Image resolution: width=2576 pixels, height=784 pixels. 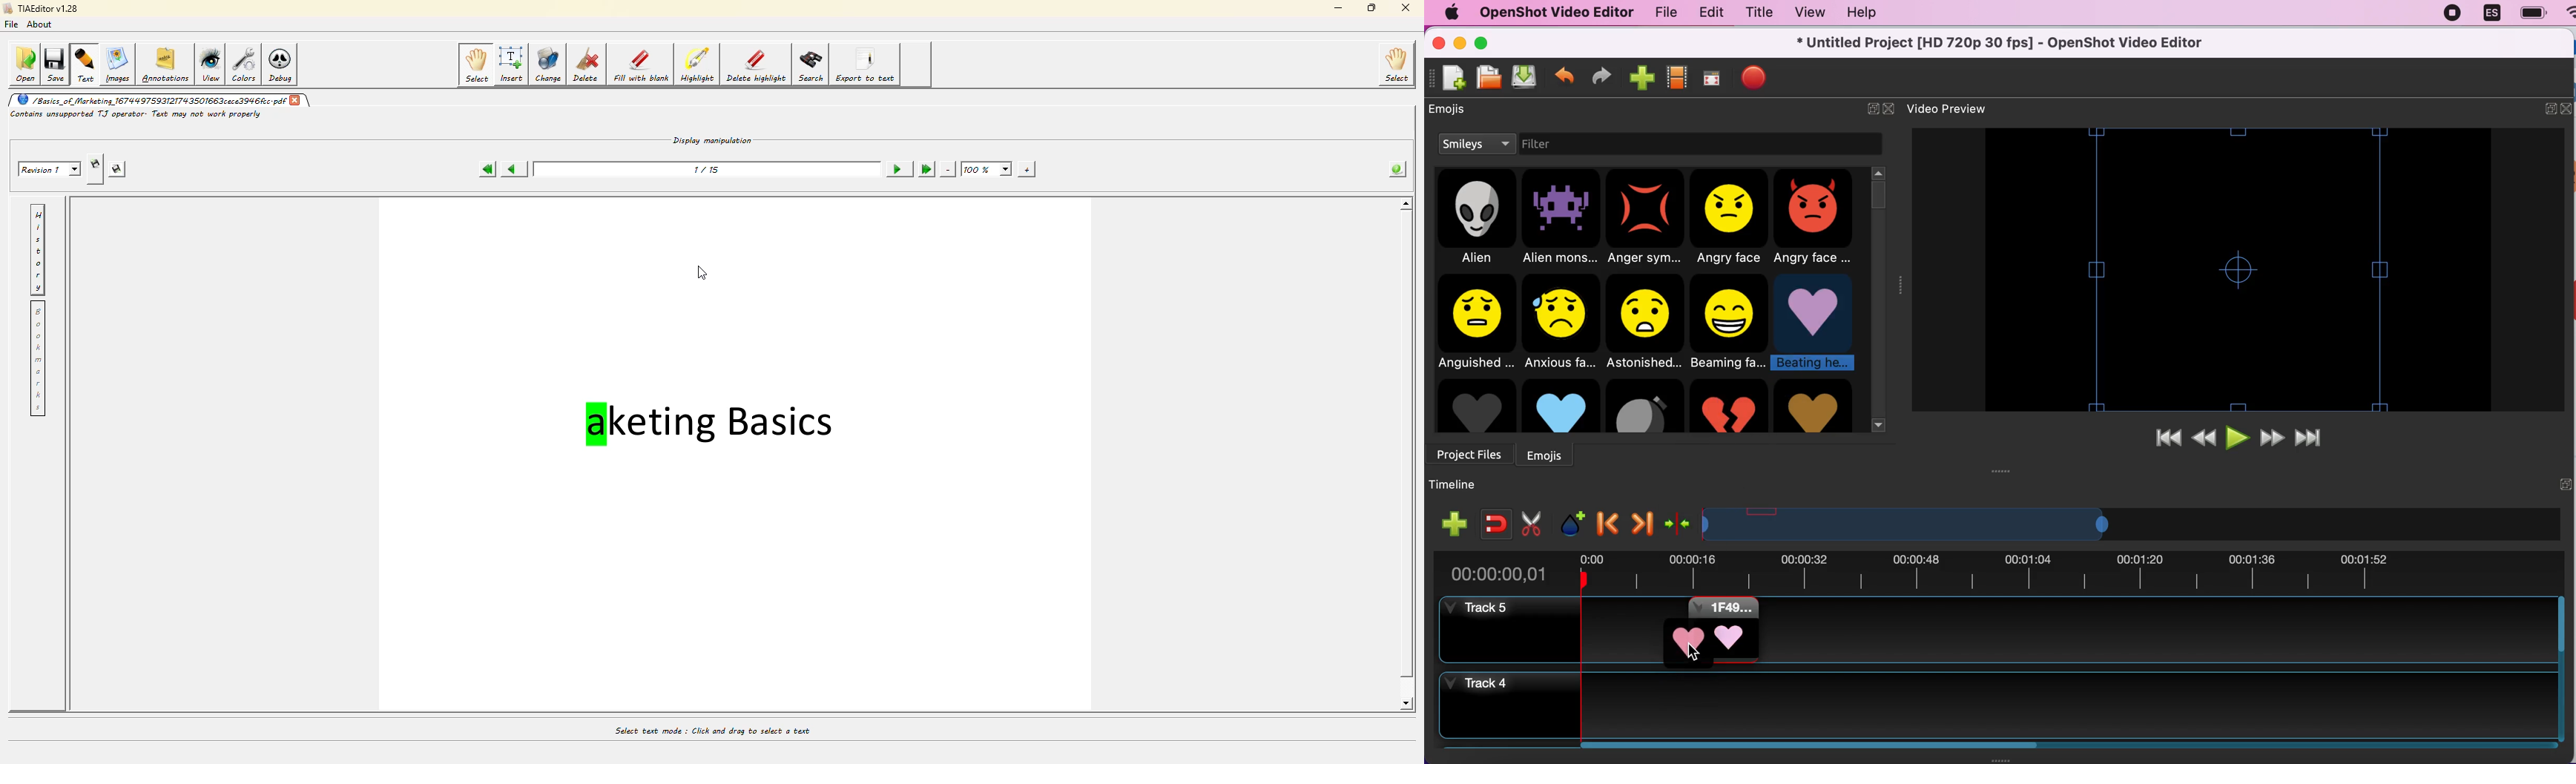 What do you see at coordinates (1559, 145) in the screenshot?
I see `filter` at bounding box center [1559, 145].